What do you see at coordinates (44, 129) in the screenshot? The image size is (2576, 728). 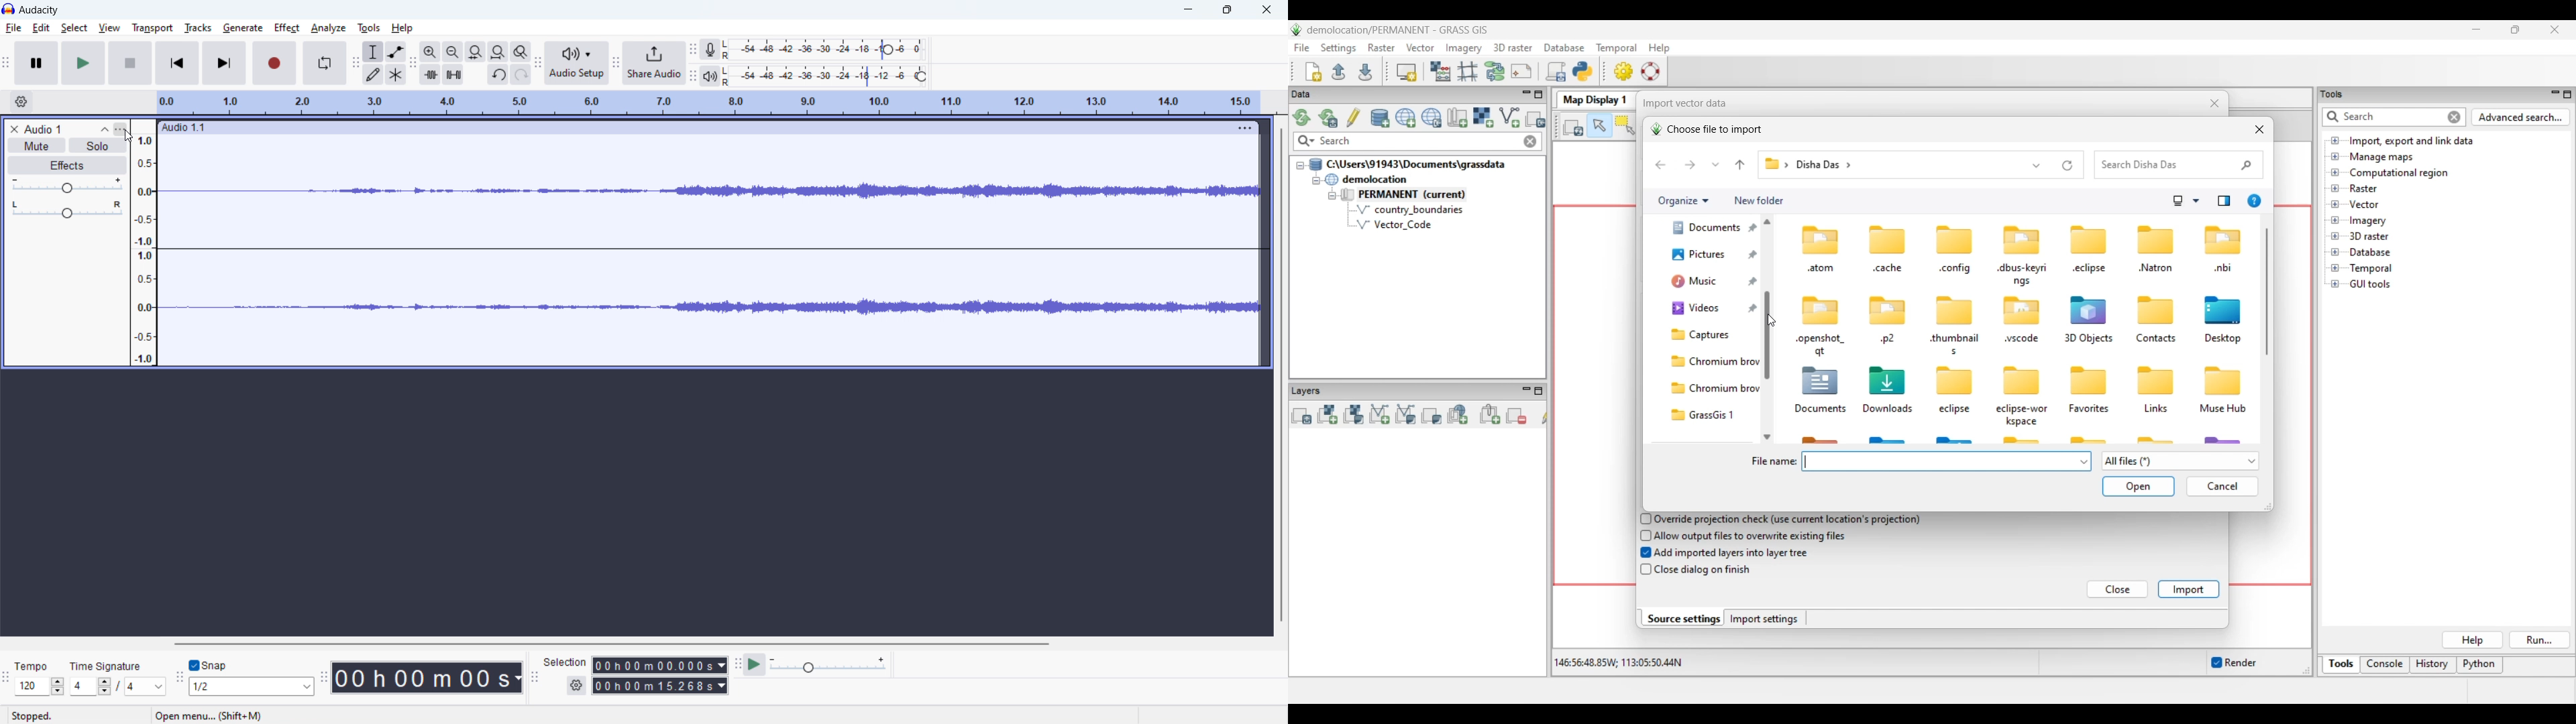 I see `title o project` at bounding box center [44, 129].